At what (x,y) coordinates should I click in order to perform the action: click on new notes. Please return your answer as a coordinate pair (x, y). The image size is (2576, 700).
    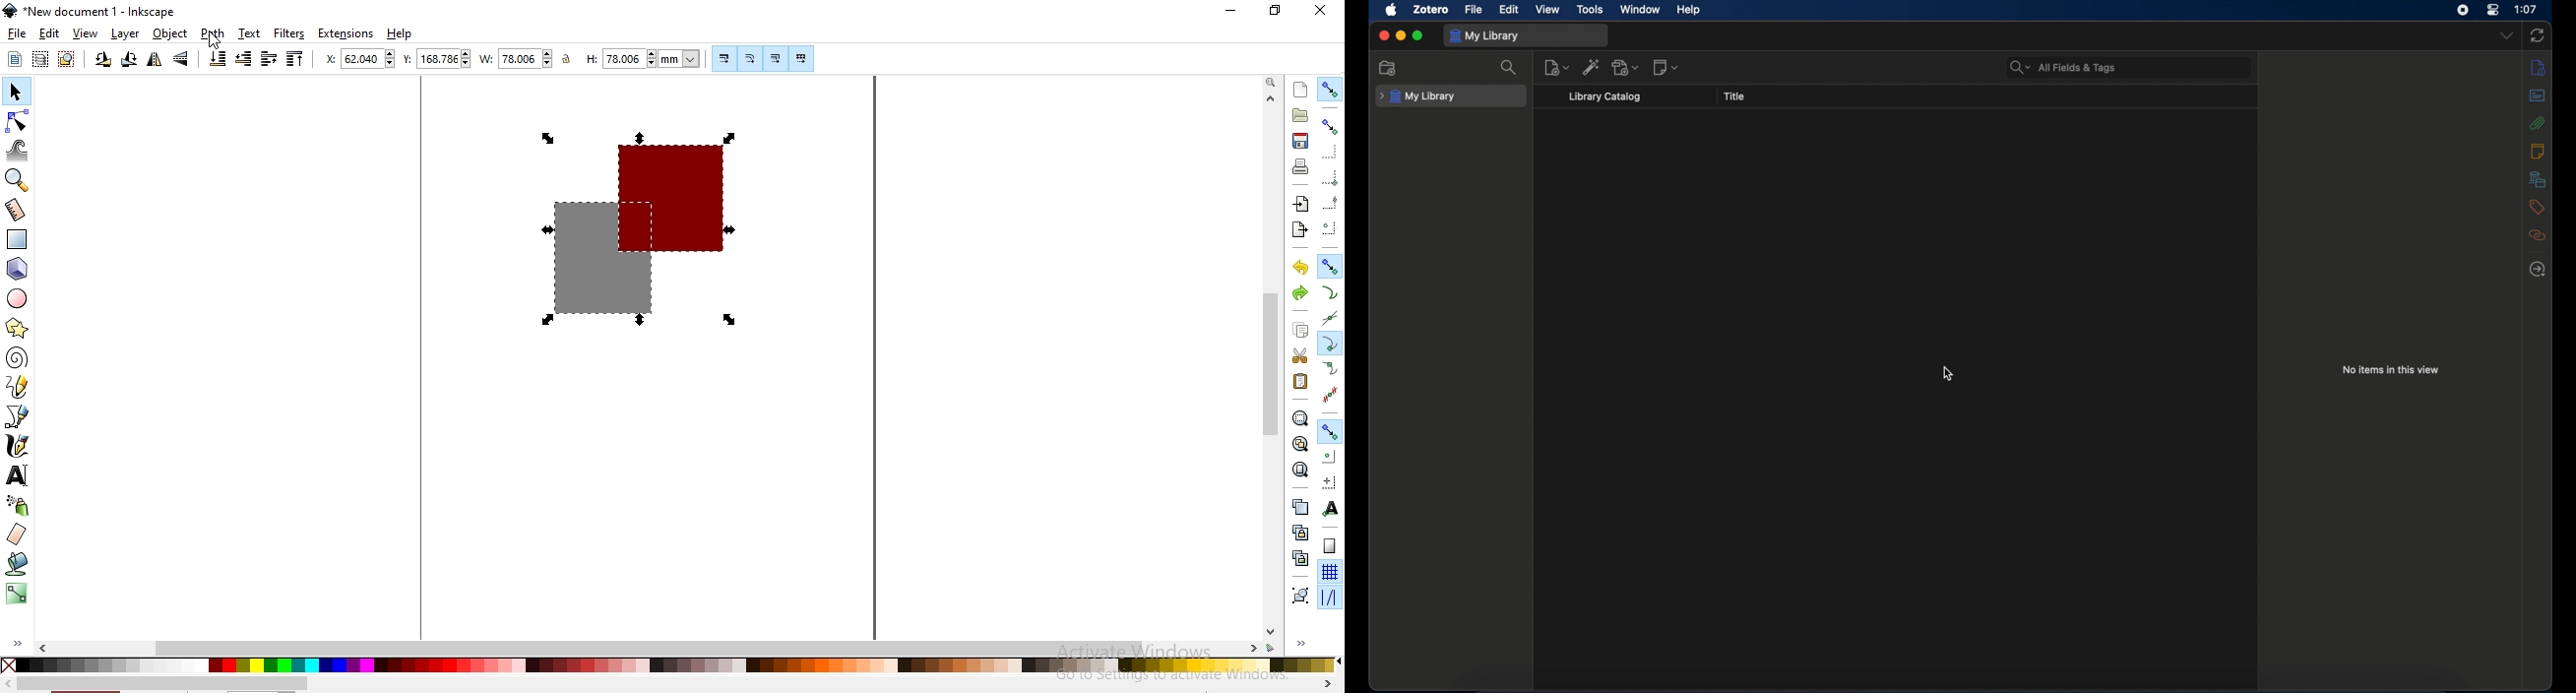
    Looking at the image, I should click on (1665, 67).